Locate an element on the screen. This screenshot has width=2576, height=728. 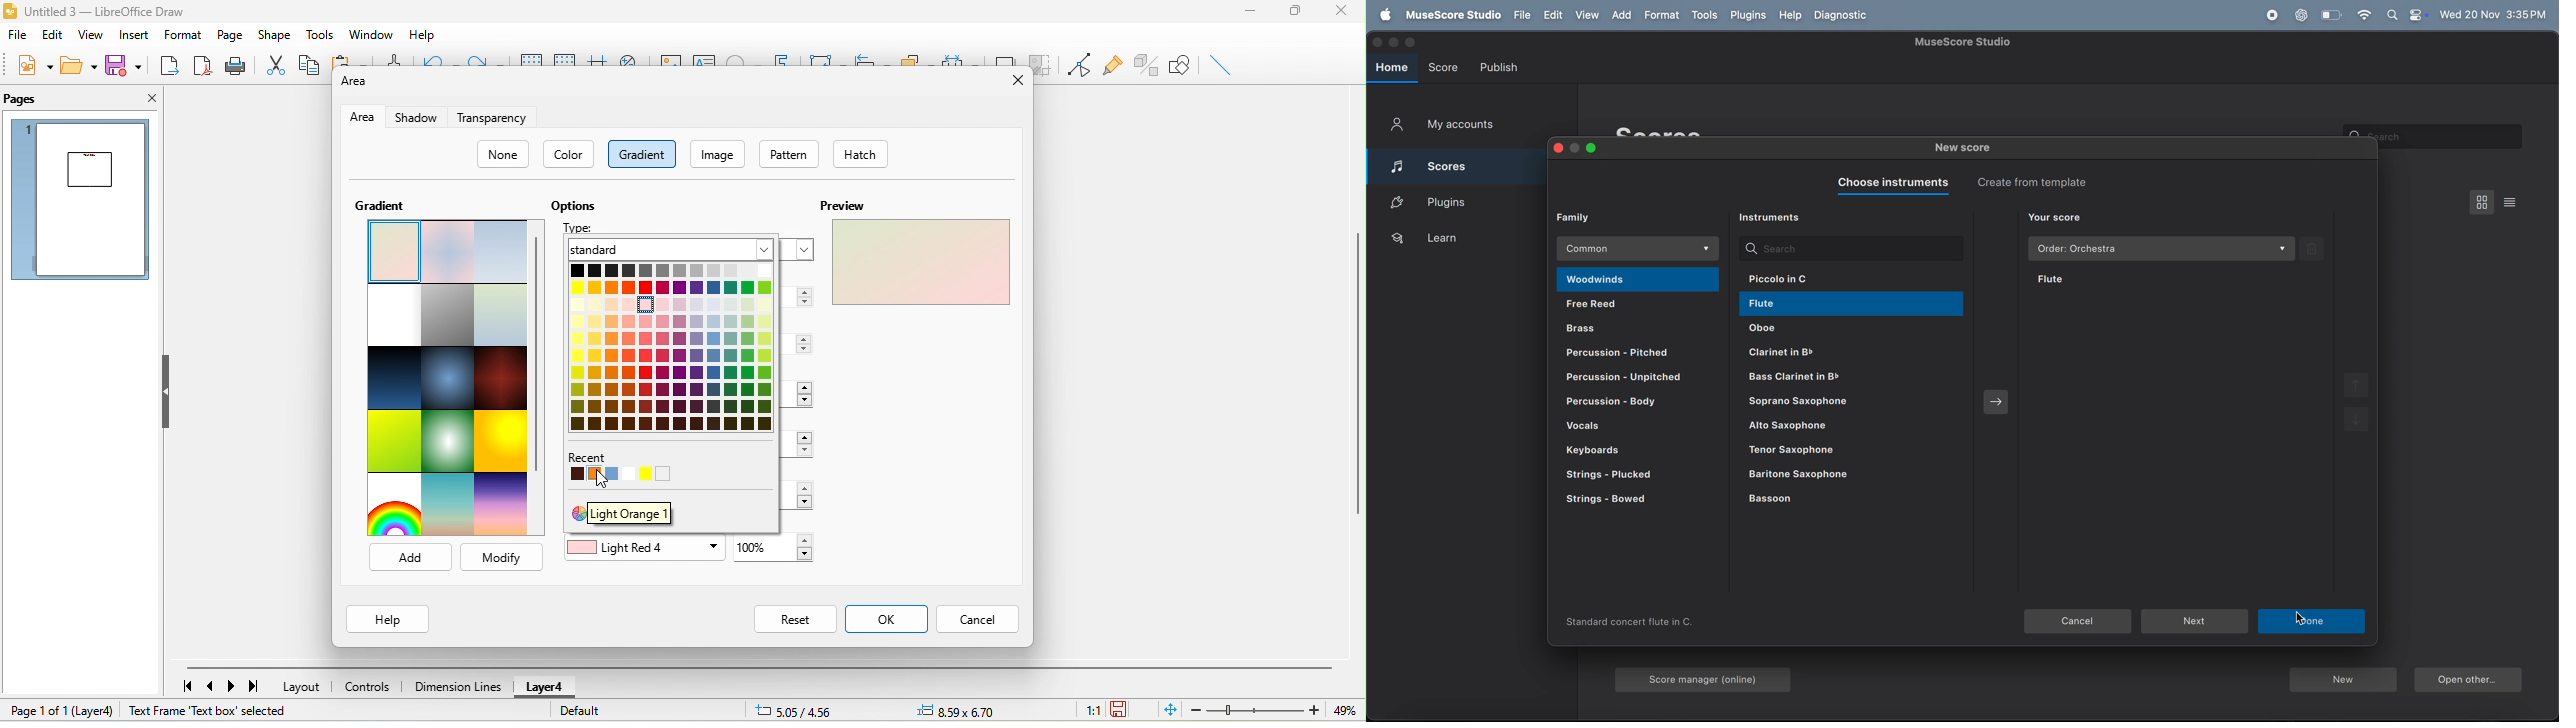
color is located at coordinates (571, 155).